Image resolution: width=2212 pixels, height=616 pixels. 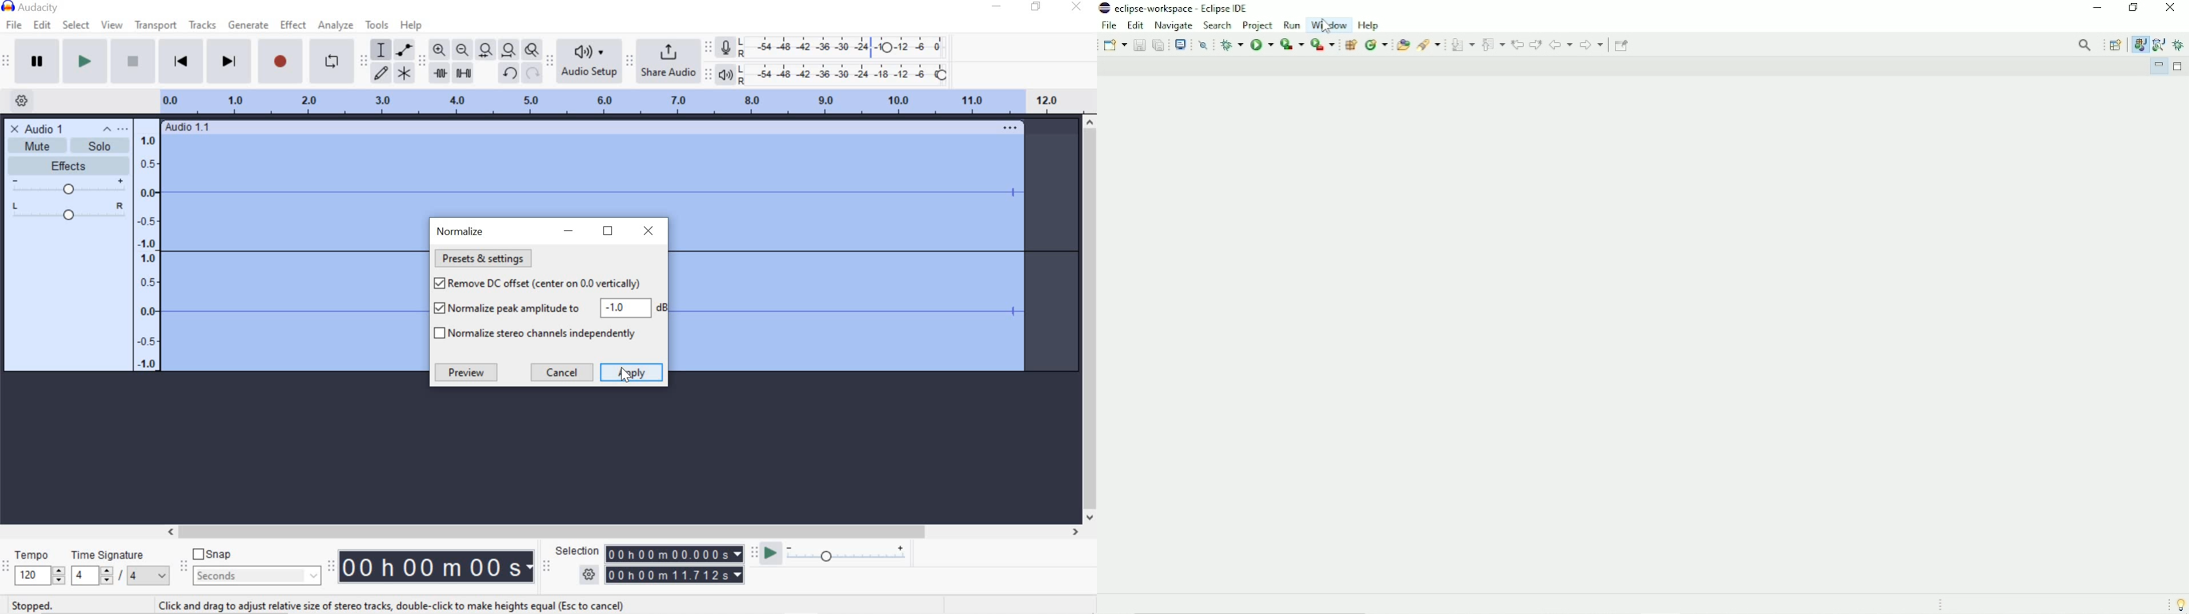 What do you see at coordinates (156, 25) in the screenshot?
I see `transport` at bounding box center [156, 25].